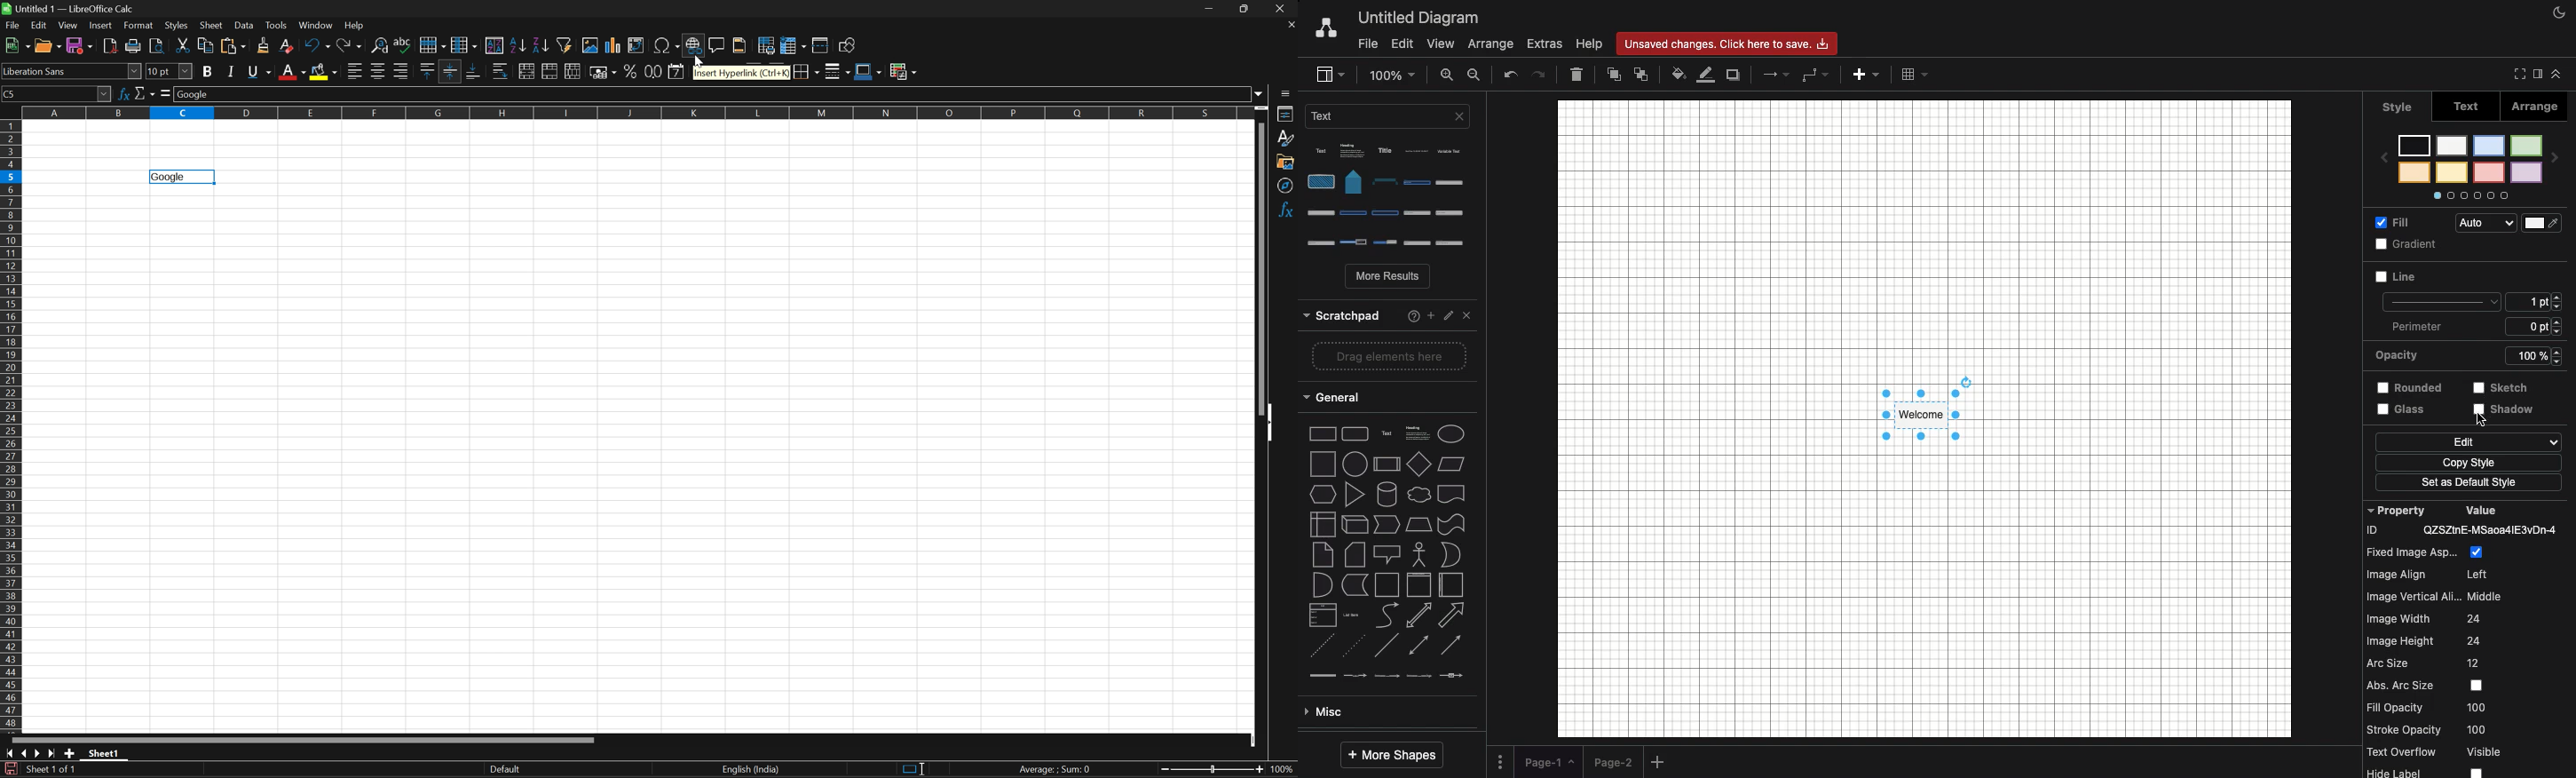  I want to click on Slider, so click(1212, 771).